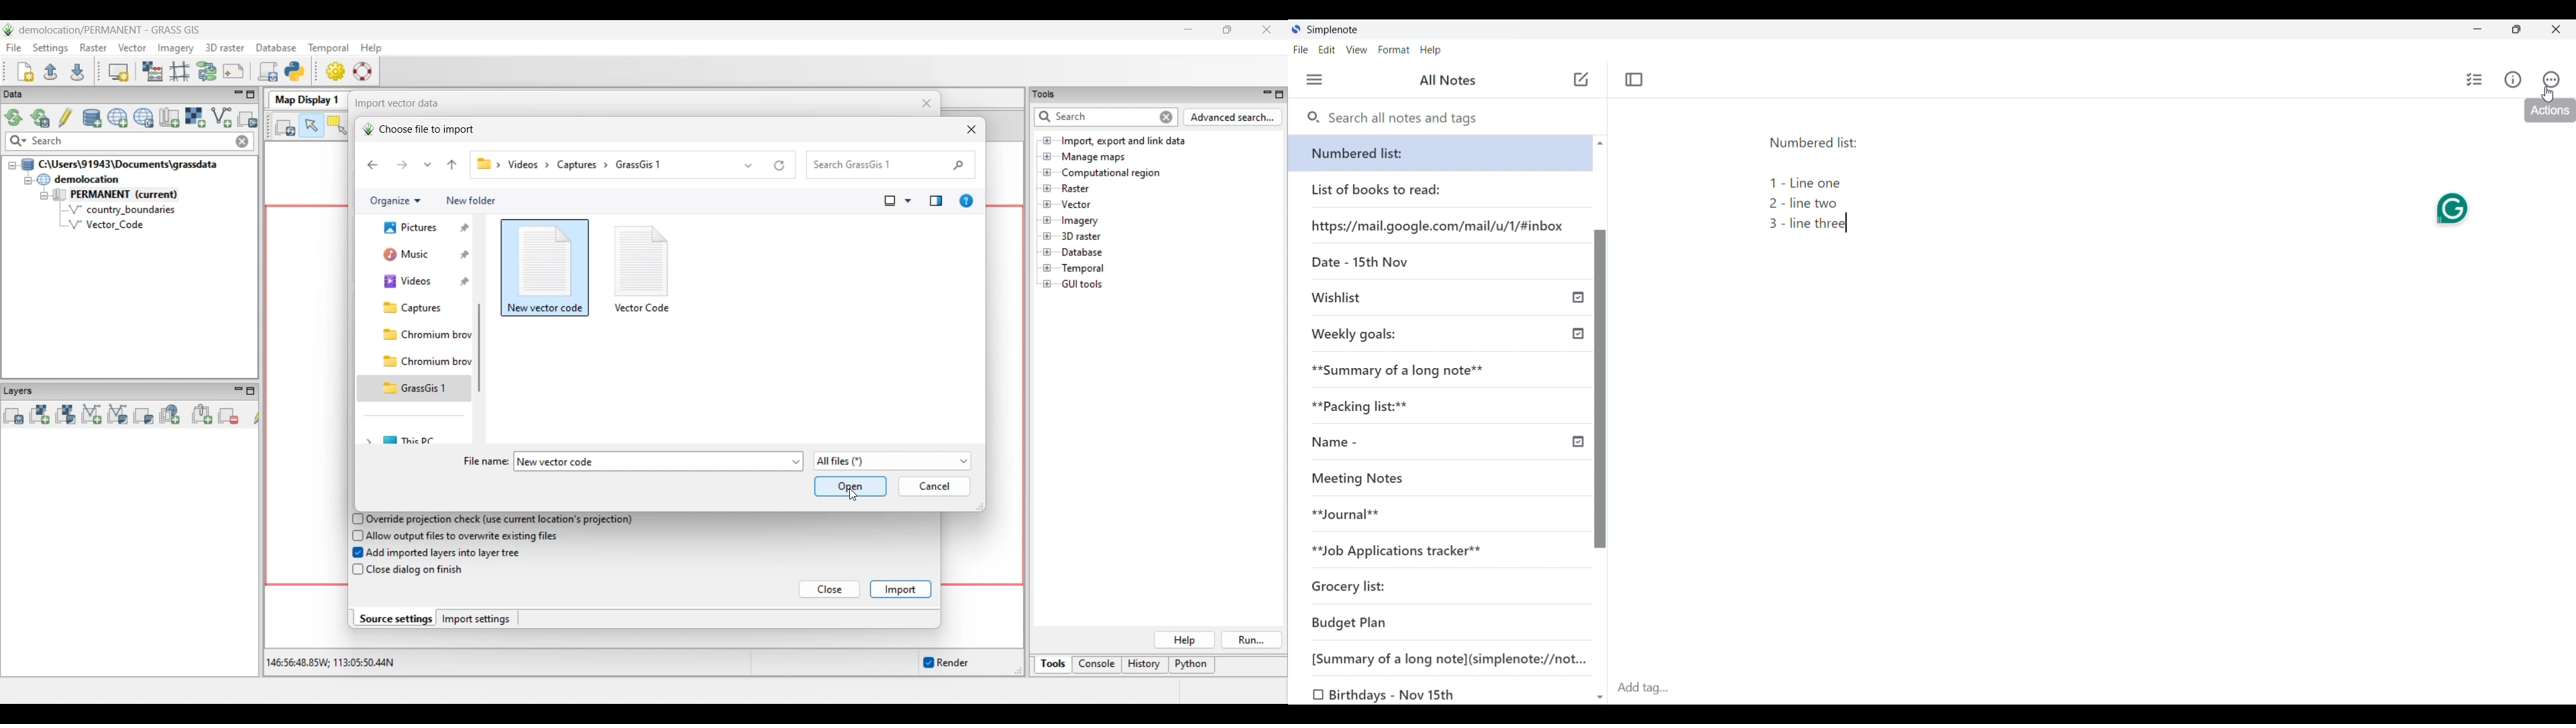  Describe the element at coordinates (1317, 693) in the screenshot. I see `checkbox` at that location.